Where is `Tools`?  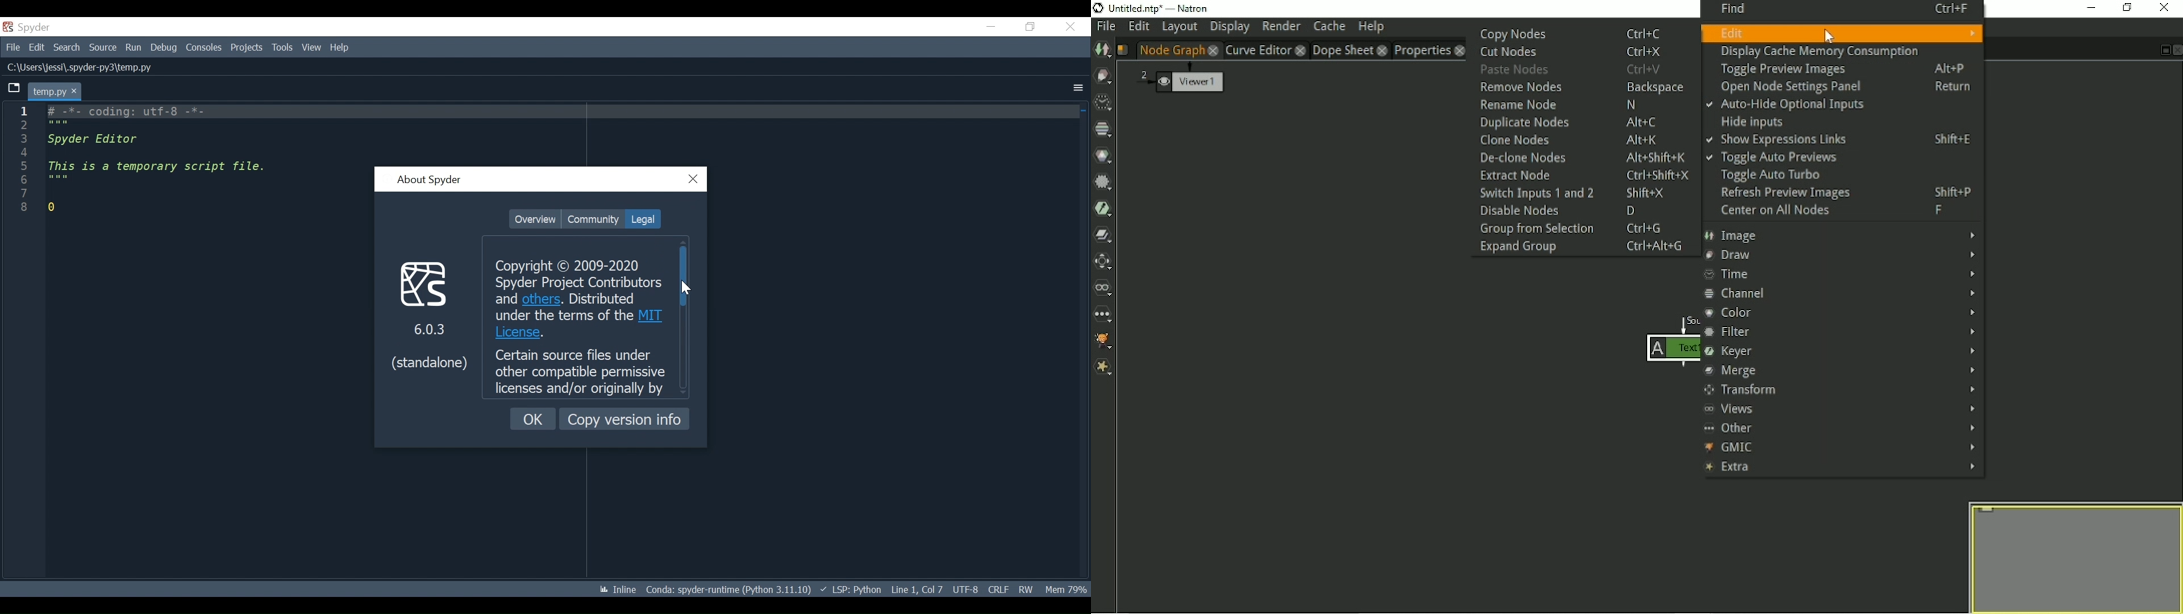 Tools is located at coordinates (284, 48).